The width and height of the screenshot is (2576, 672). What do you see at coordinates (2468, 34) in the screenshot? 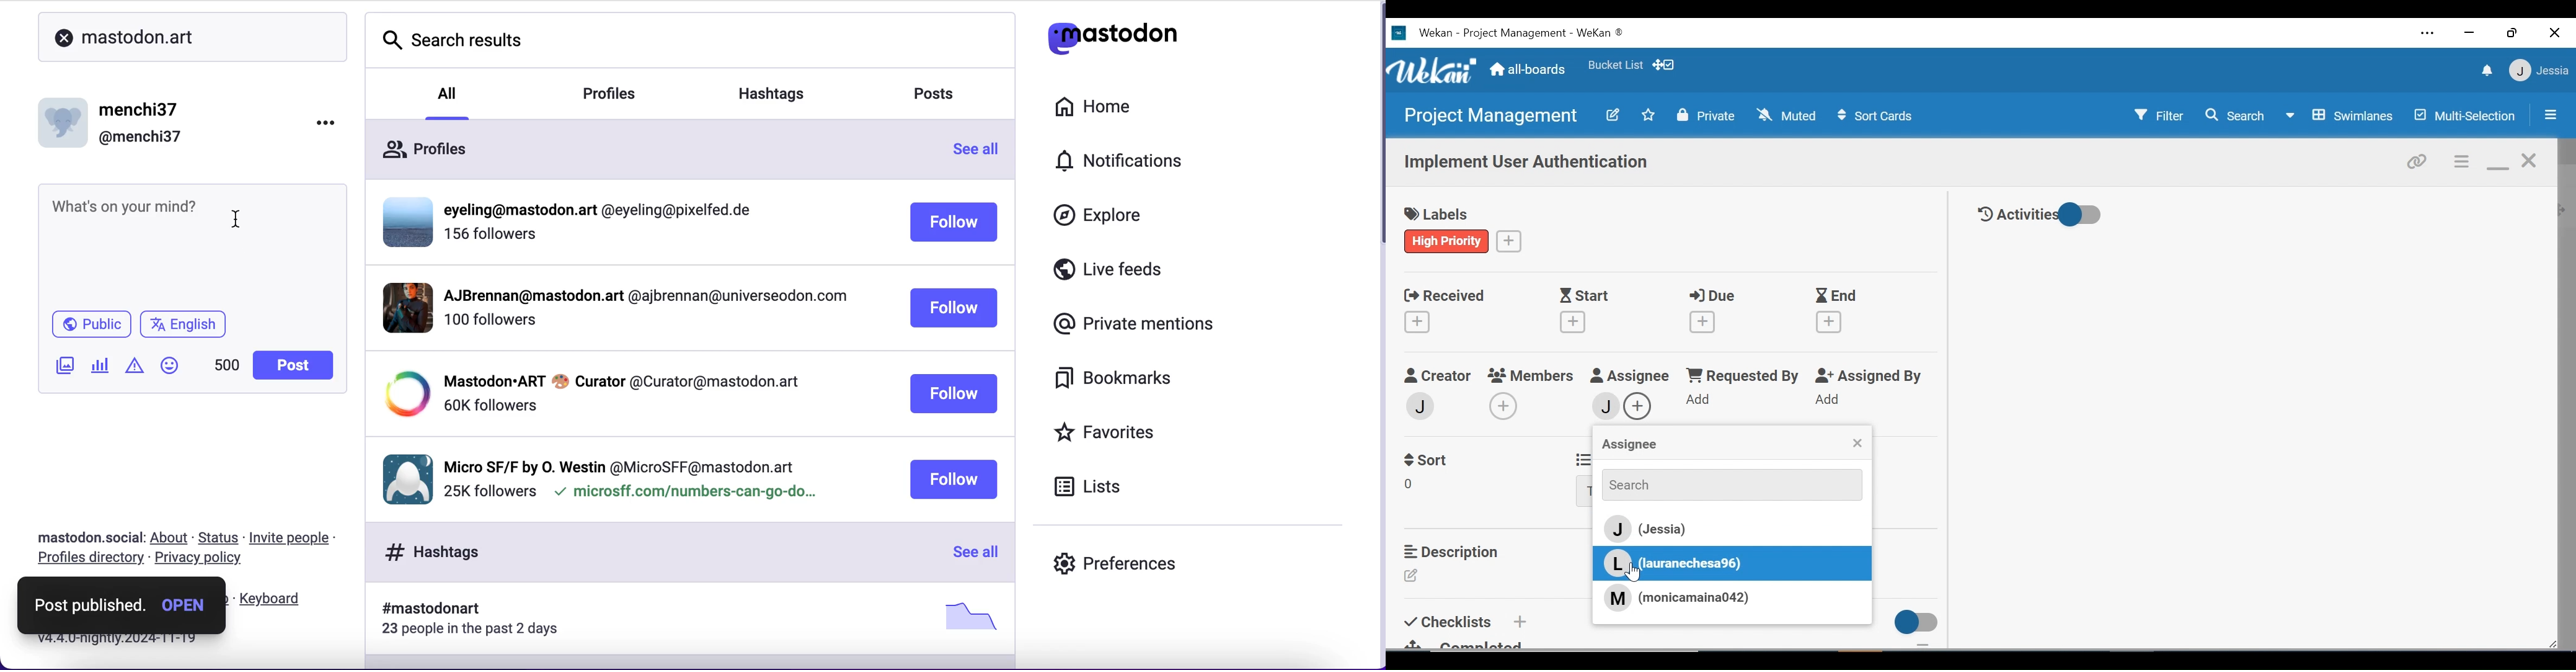
I see `minimize` at bounding box center [2468, 34].